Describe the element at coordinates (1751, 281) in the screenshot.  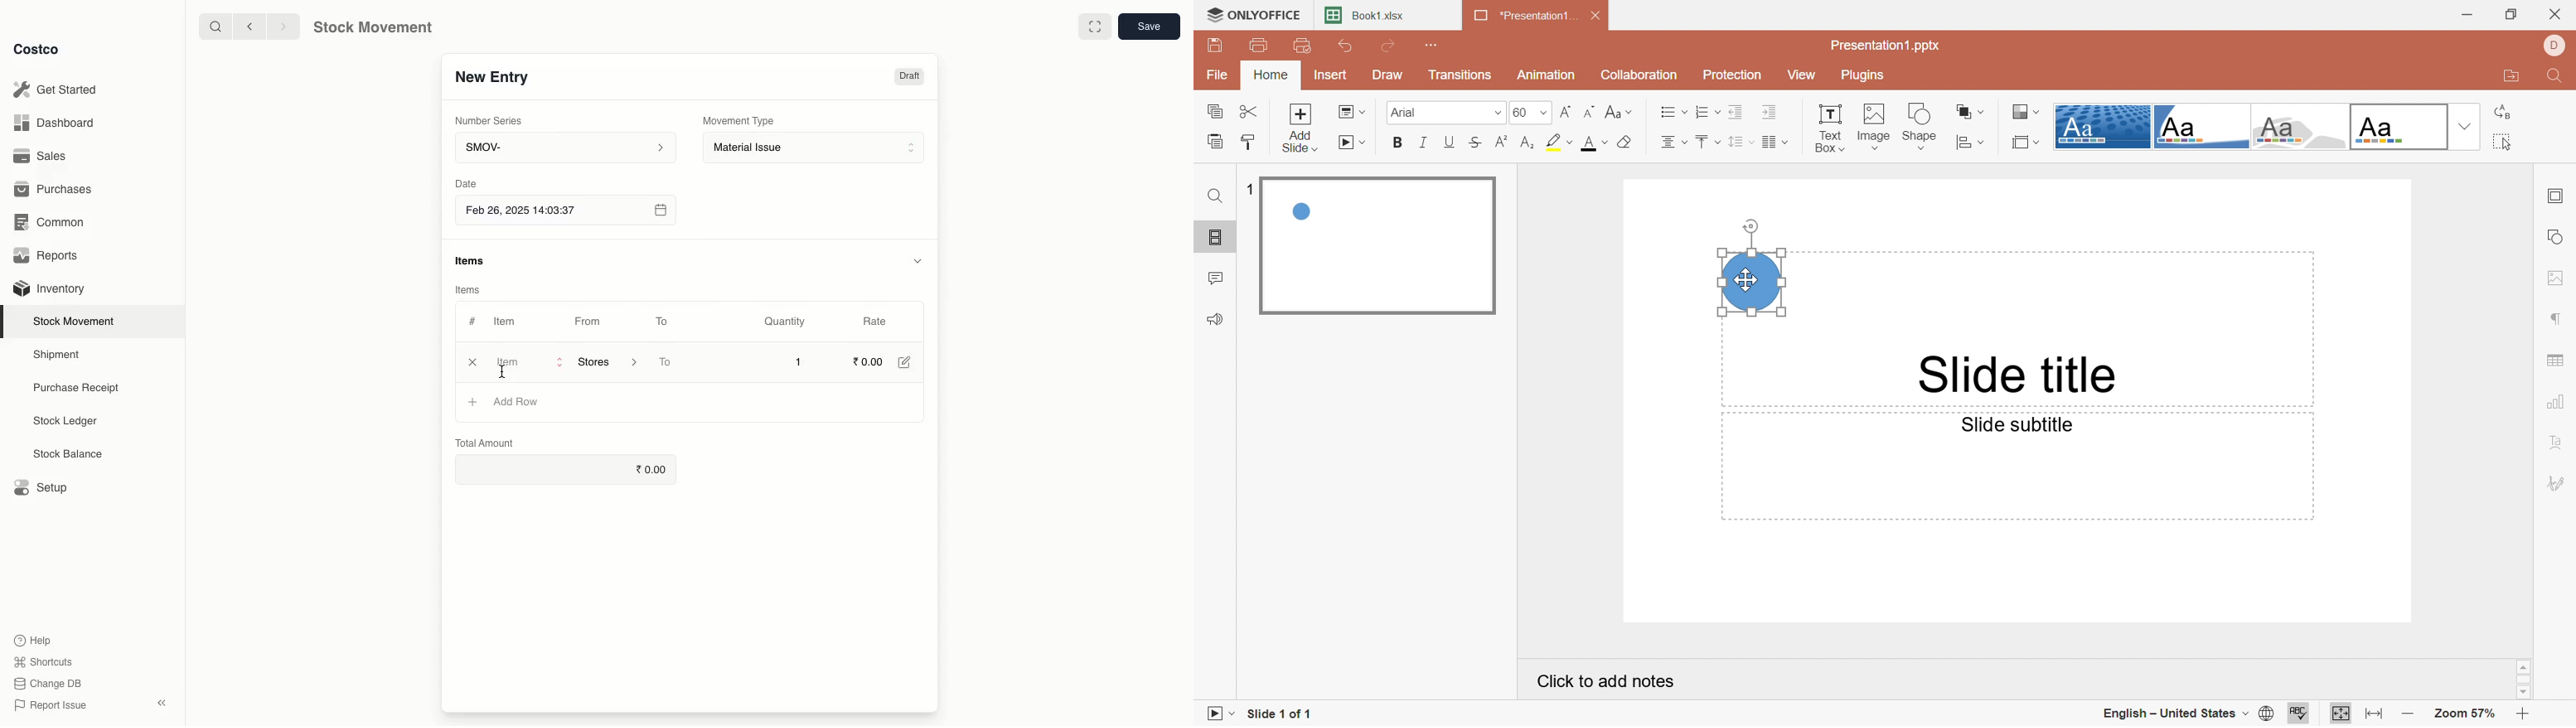
I see `Shape` at that location.